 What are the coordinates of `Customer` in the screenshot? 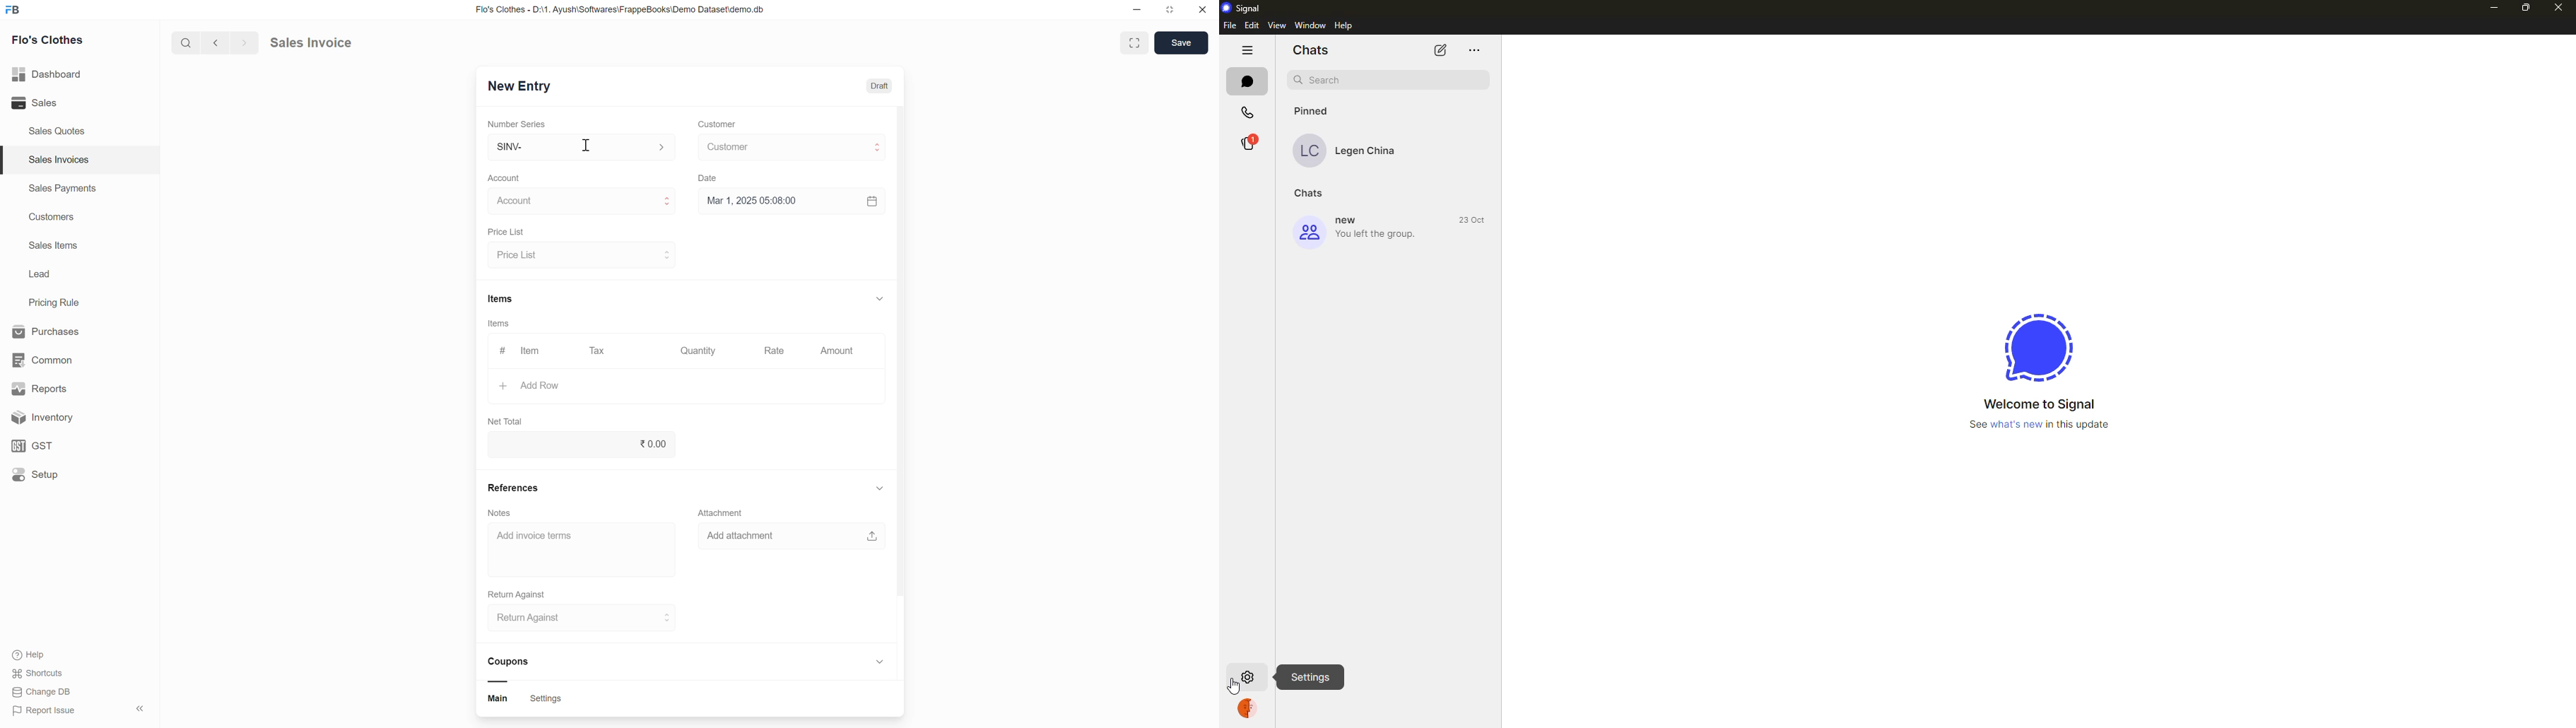 It's located at (716, 125).